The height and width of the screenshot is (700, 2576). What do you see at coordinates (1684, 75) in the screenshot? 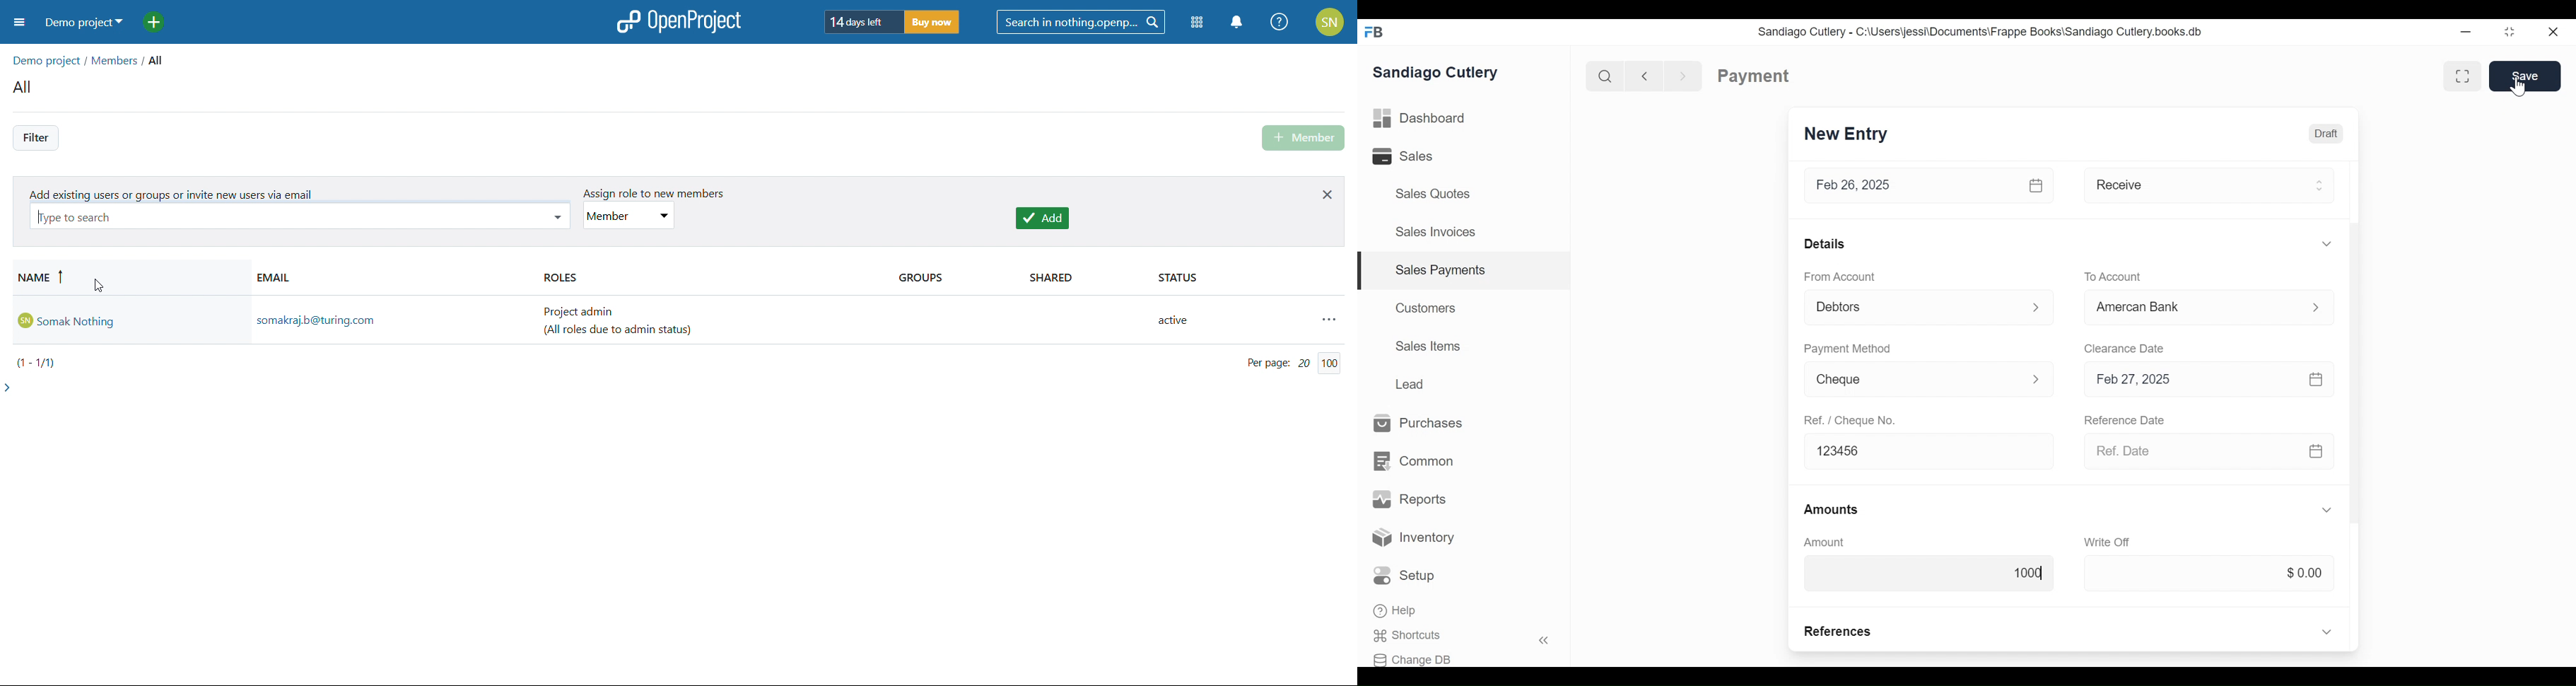
I see `Navigate forward` at bounding box center [1684, 75].